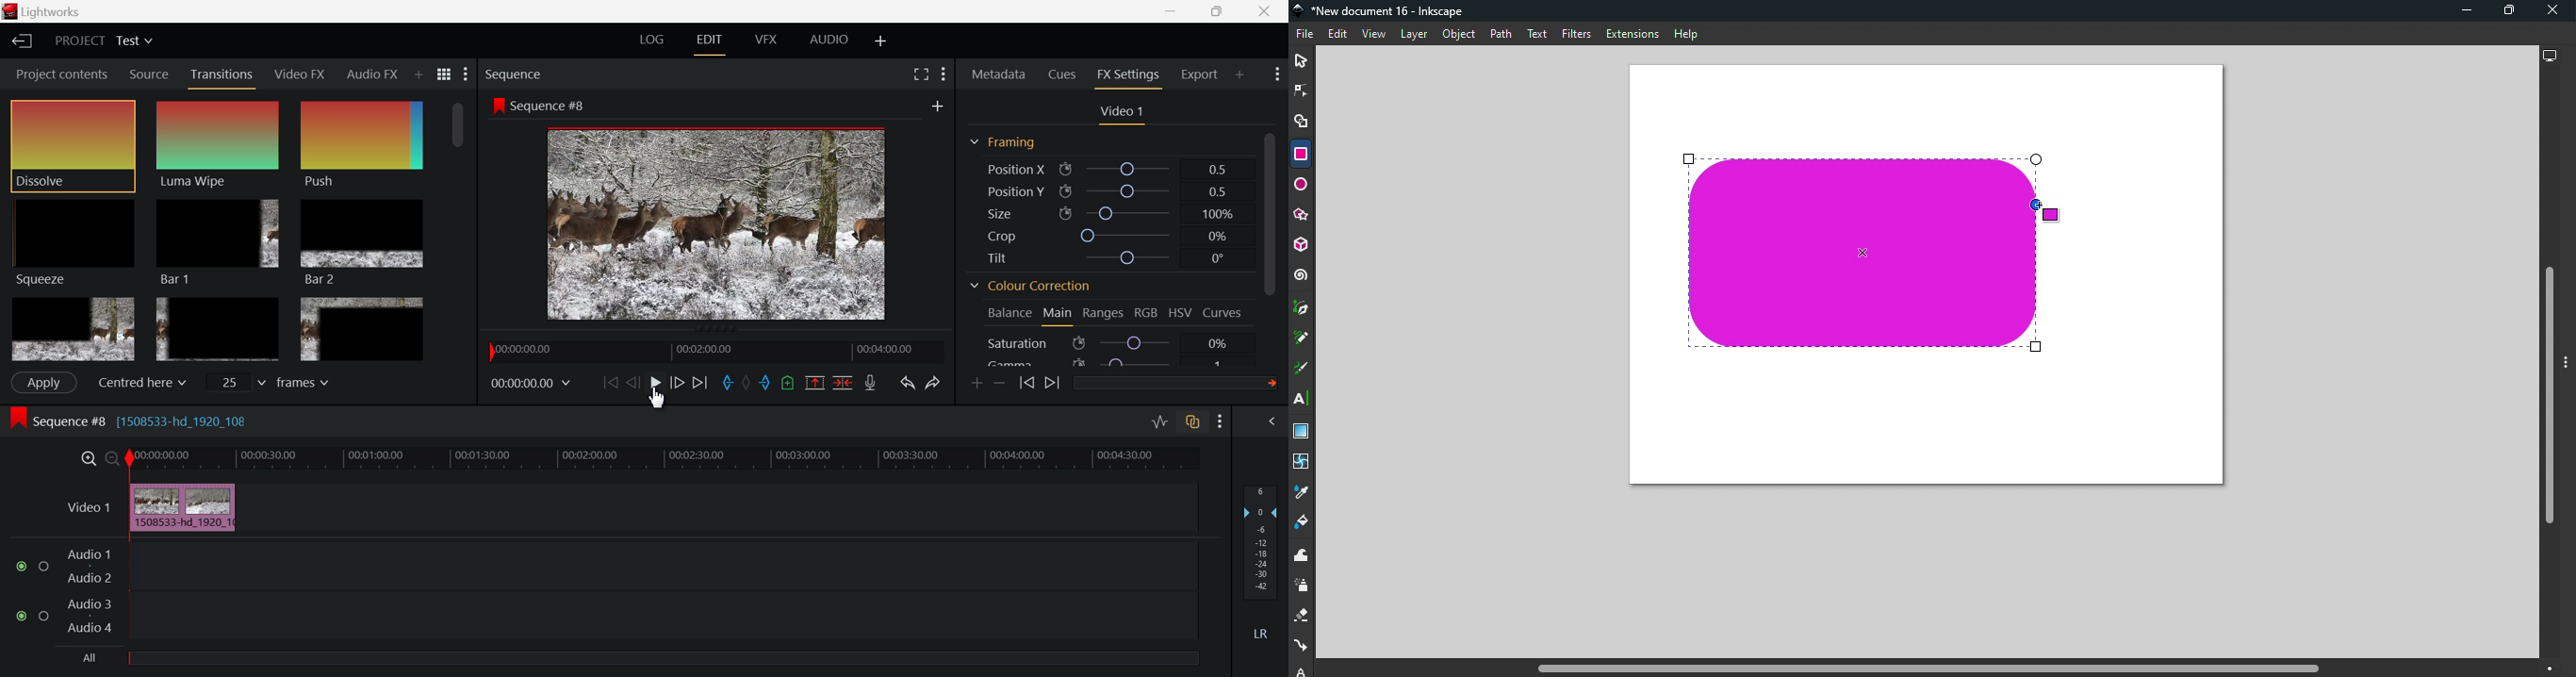 The width and height of the screenshot is (2576, 700). Describe the element at coordinates (73, 146) in the screenshot. I see `Dissolve Effect` at that location.